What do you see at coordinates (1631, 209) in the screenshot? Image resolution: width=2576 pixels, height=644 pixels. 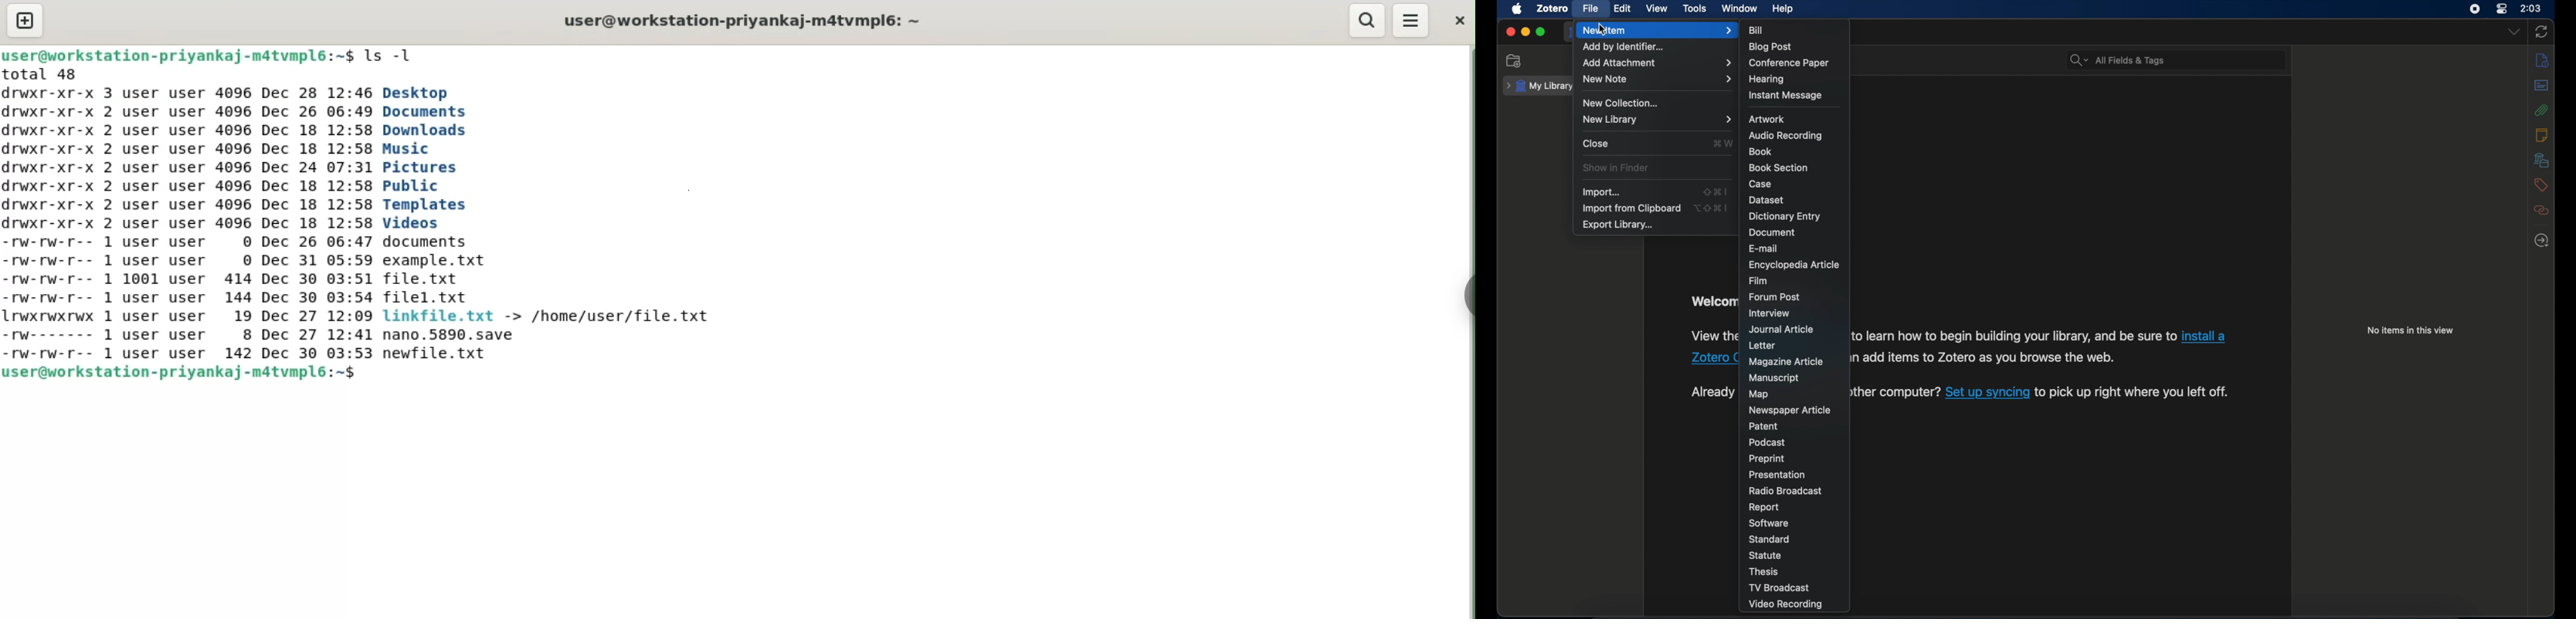 I see `import from clipboard` at bounding box center [1631, 209].